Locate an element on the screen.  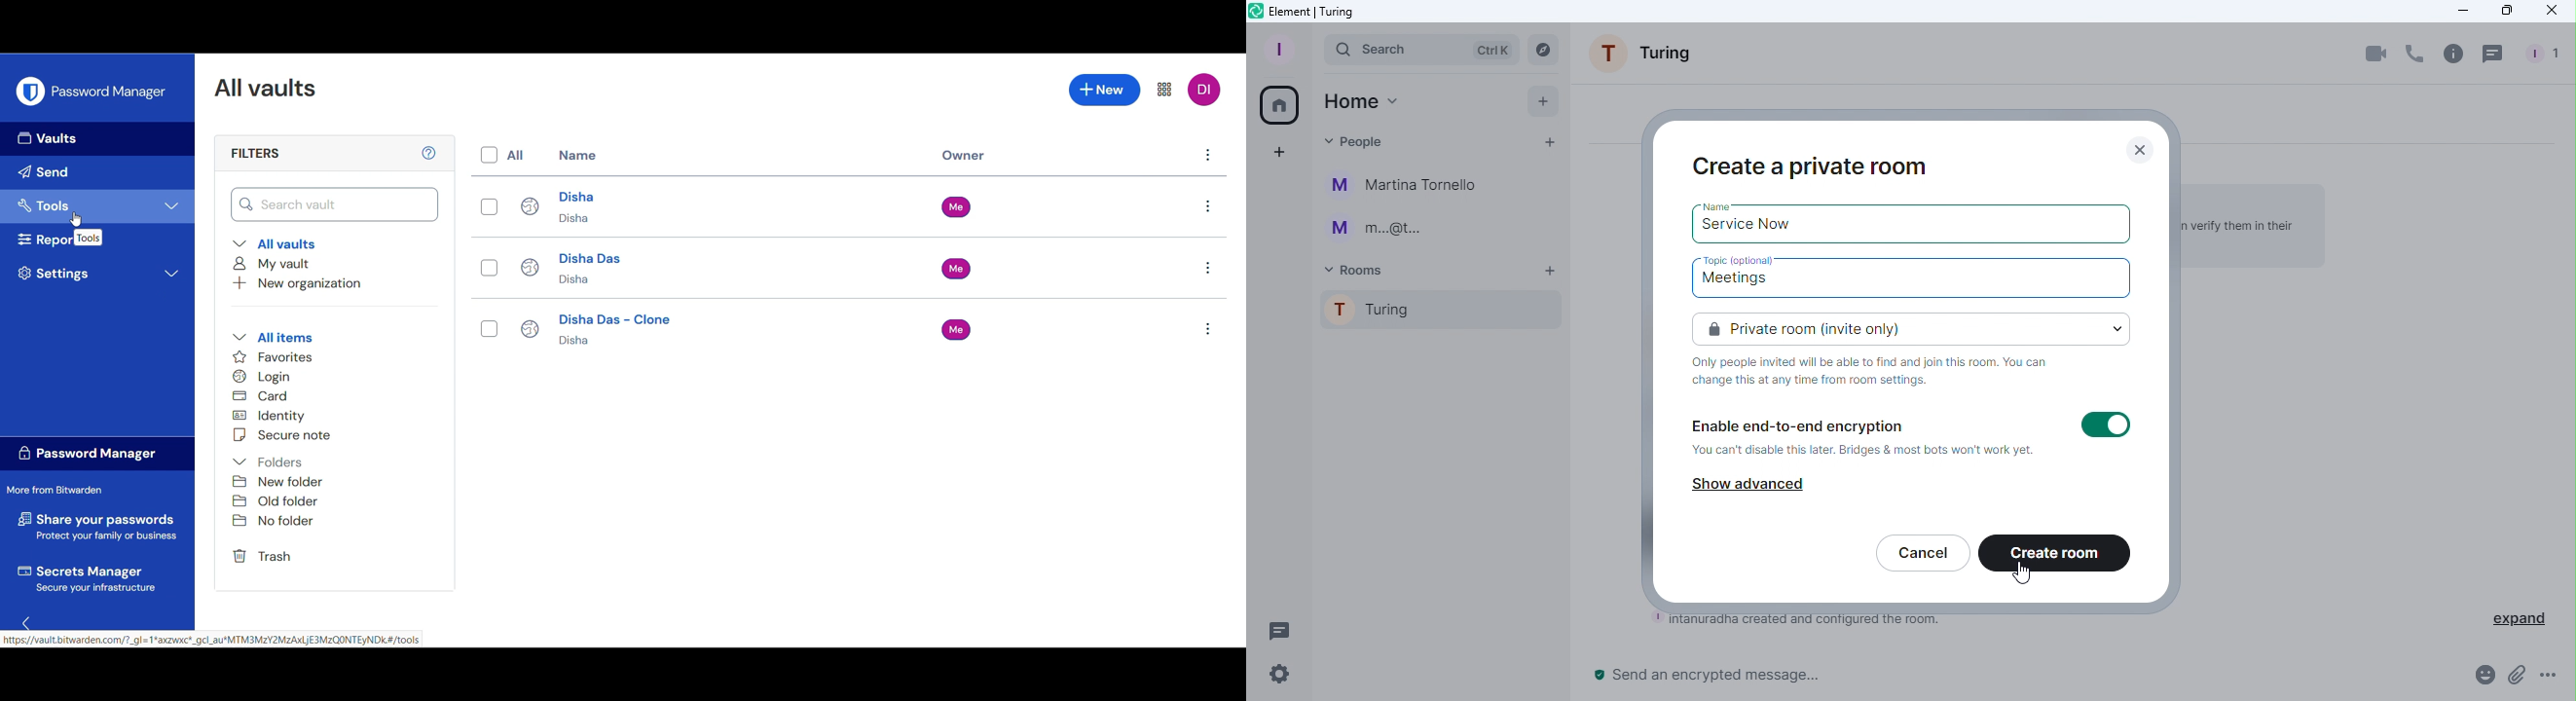
Start chat is located at coordinates (1548, 145).